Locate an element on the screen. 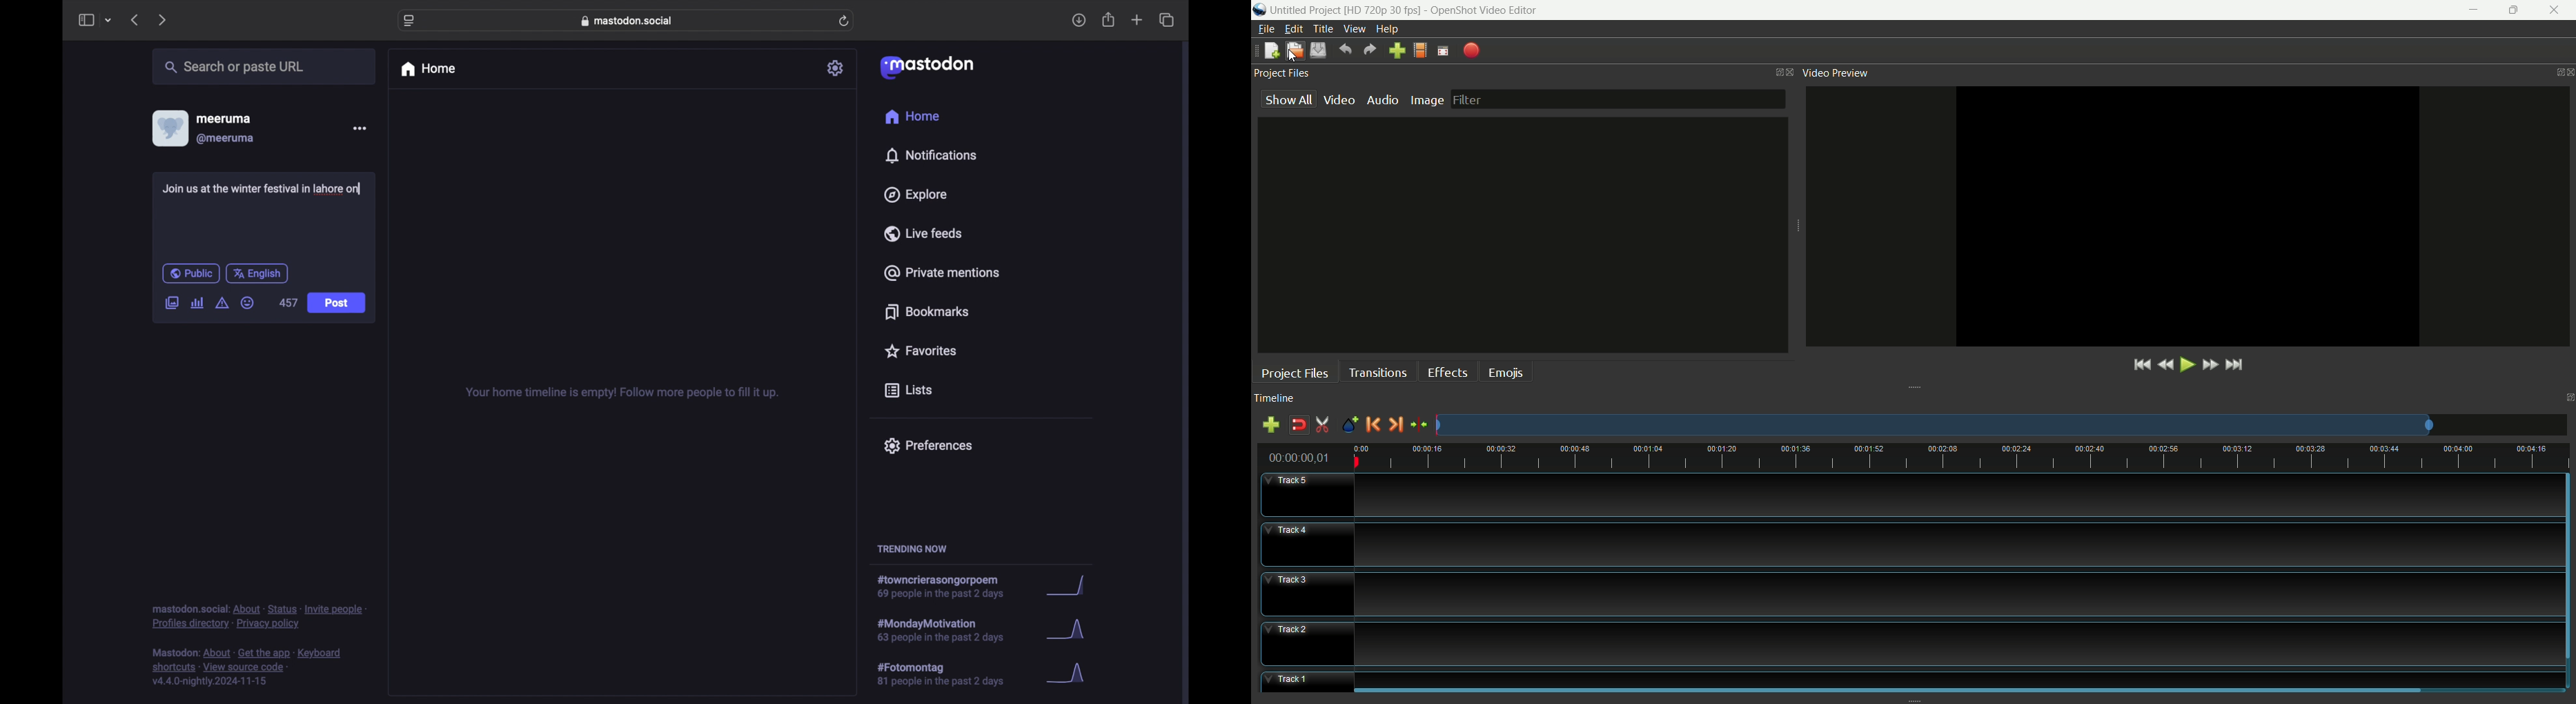 The image size is (2576, 728). undo is located at coordinates (1345, 50).